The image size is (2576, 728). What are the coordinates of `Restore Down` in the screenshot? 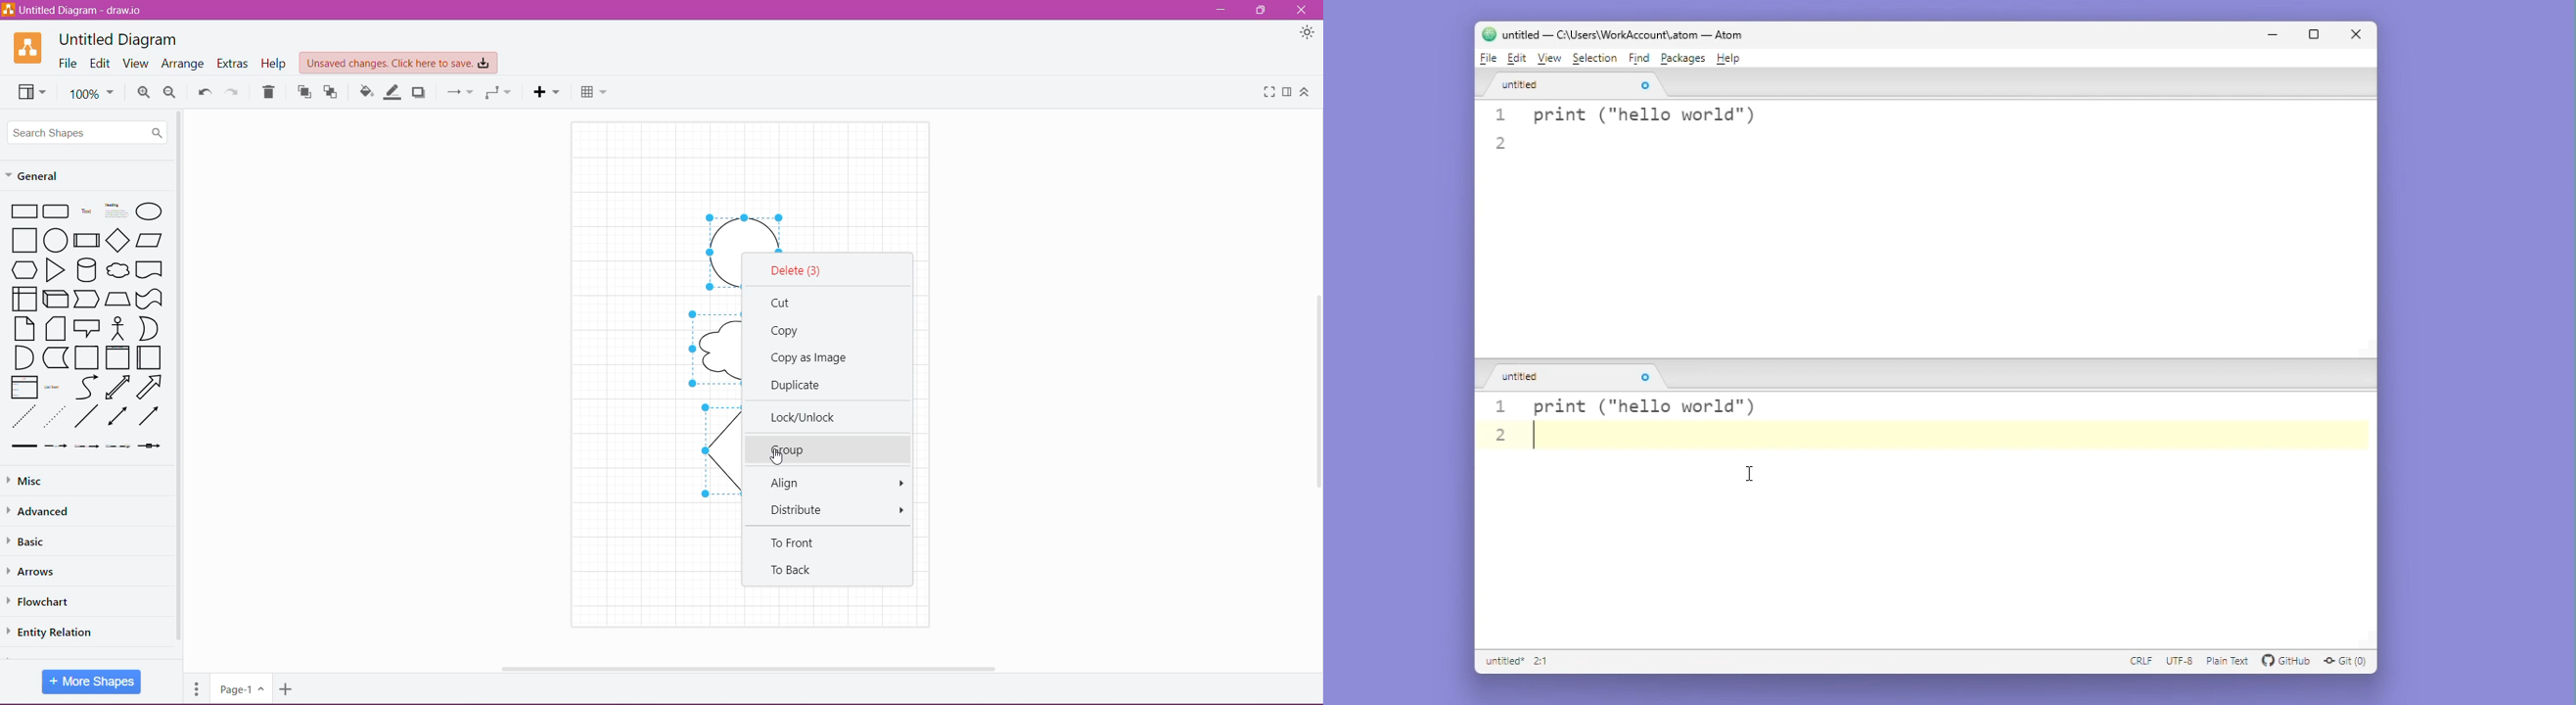 It's located at (1263, 10).